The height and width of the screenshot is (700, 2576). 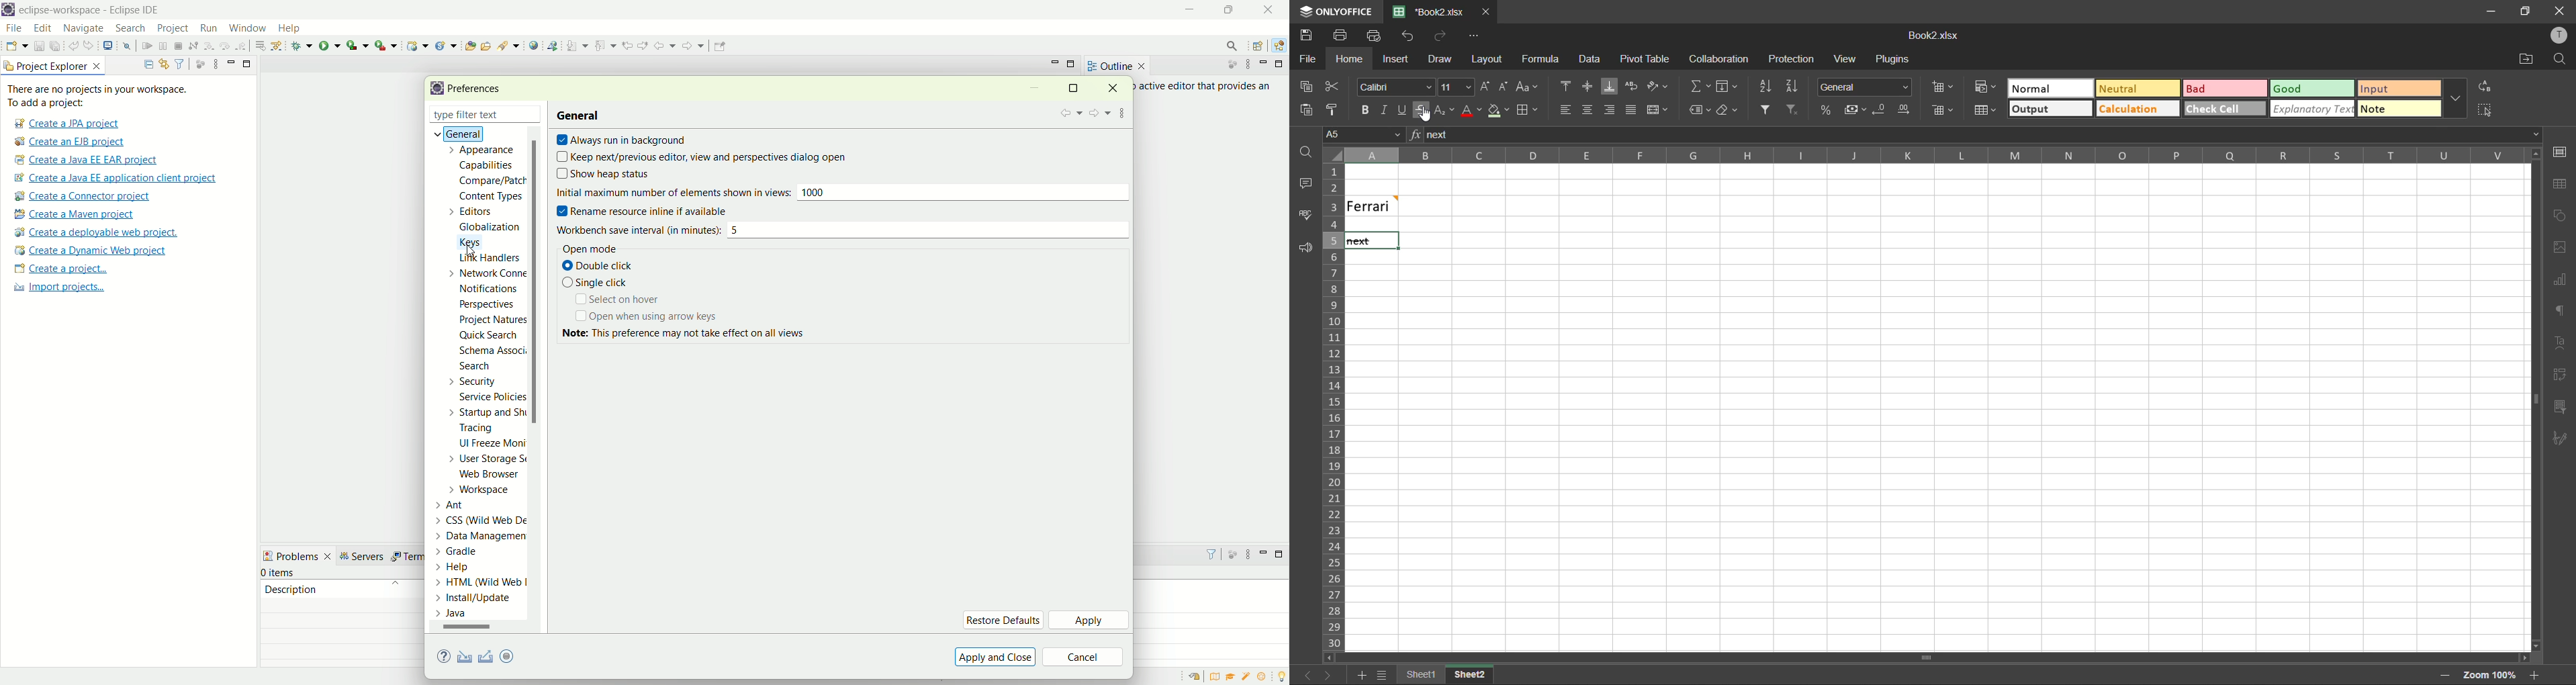 I want to click on customize quick access toolbar, so click(x=1479, y=37).